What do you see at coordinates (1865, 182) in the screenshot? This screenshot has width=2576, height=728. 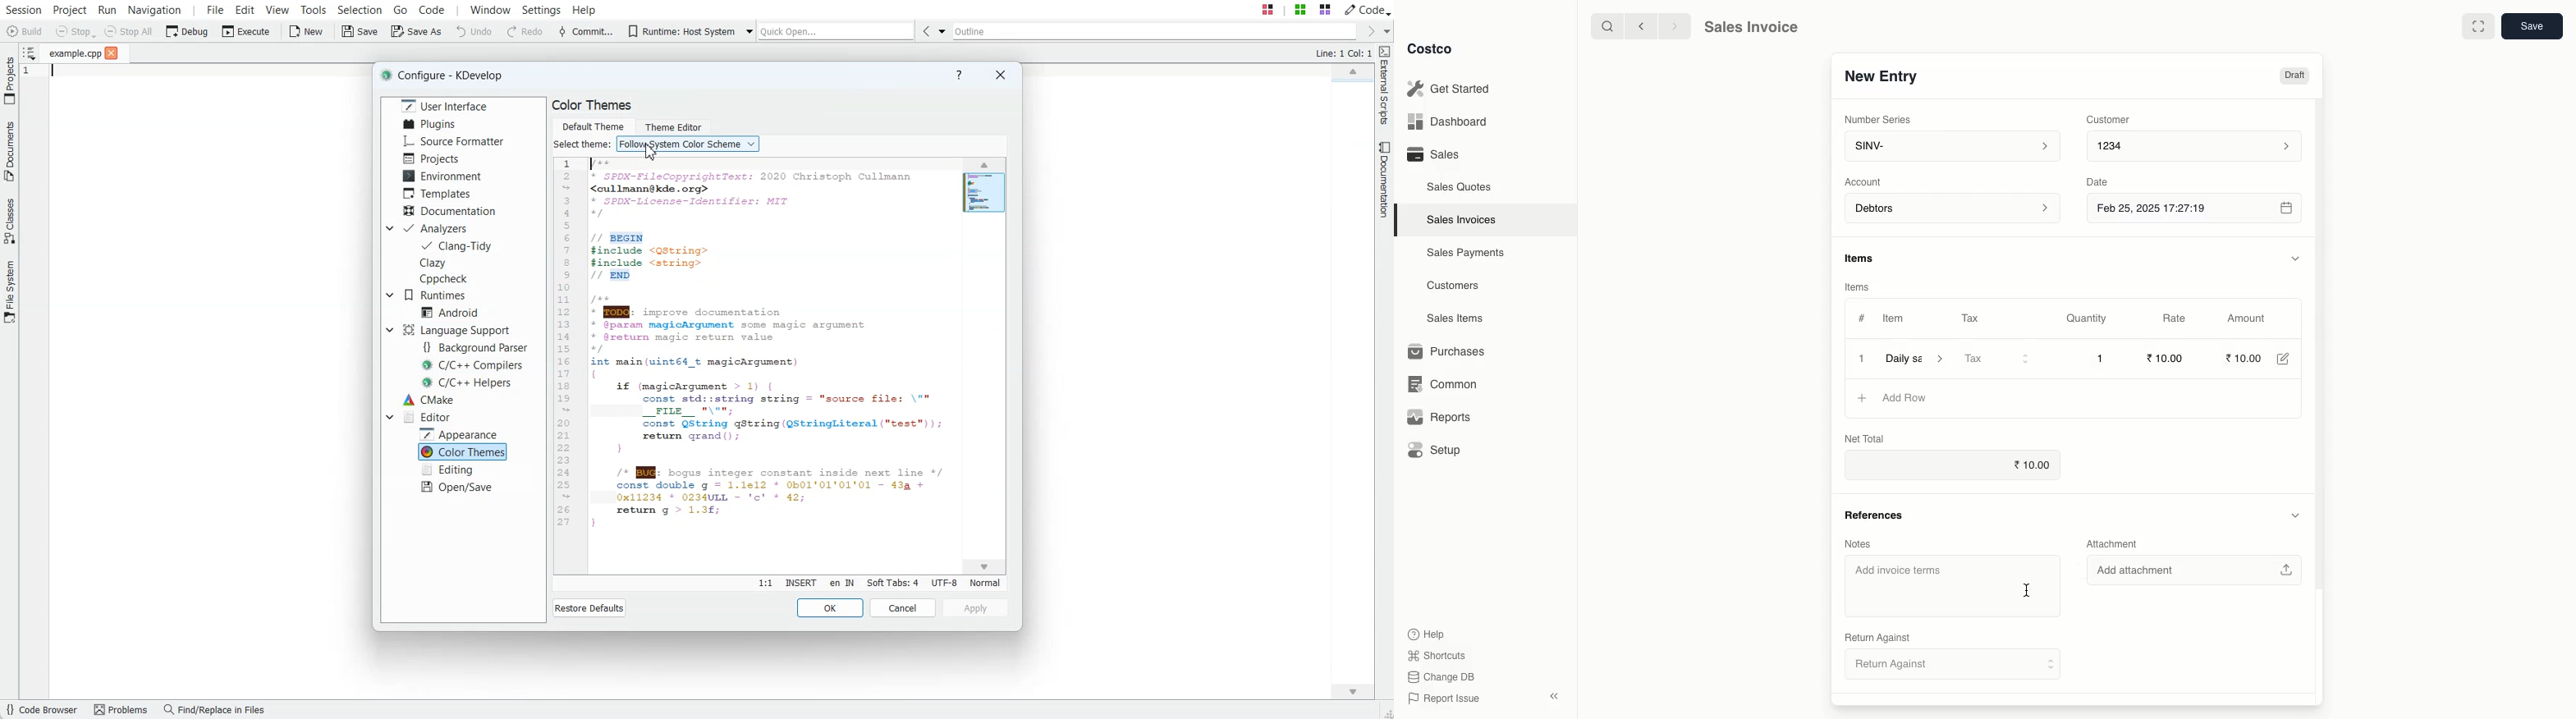 I see `‘Account` at bounding box center [1865, 182].